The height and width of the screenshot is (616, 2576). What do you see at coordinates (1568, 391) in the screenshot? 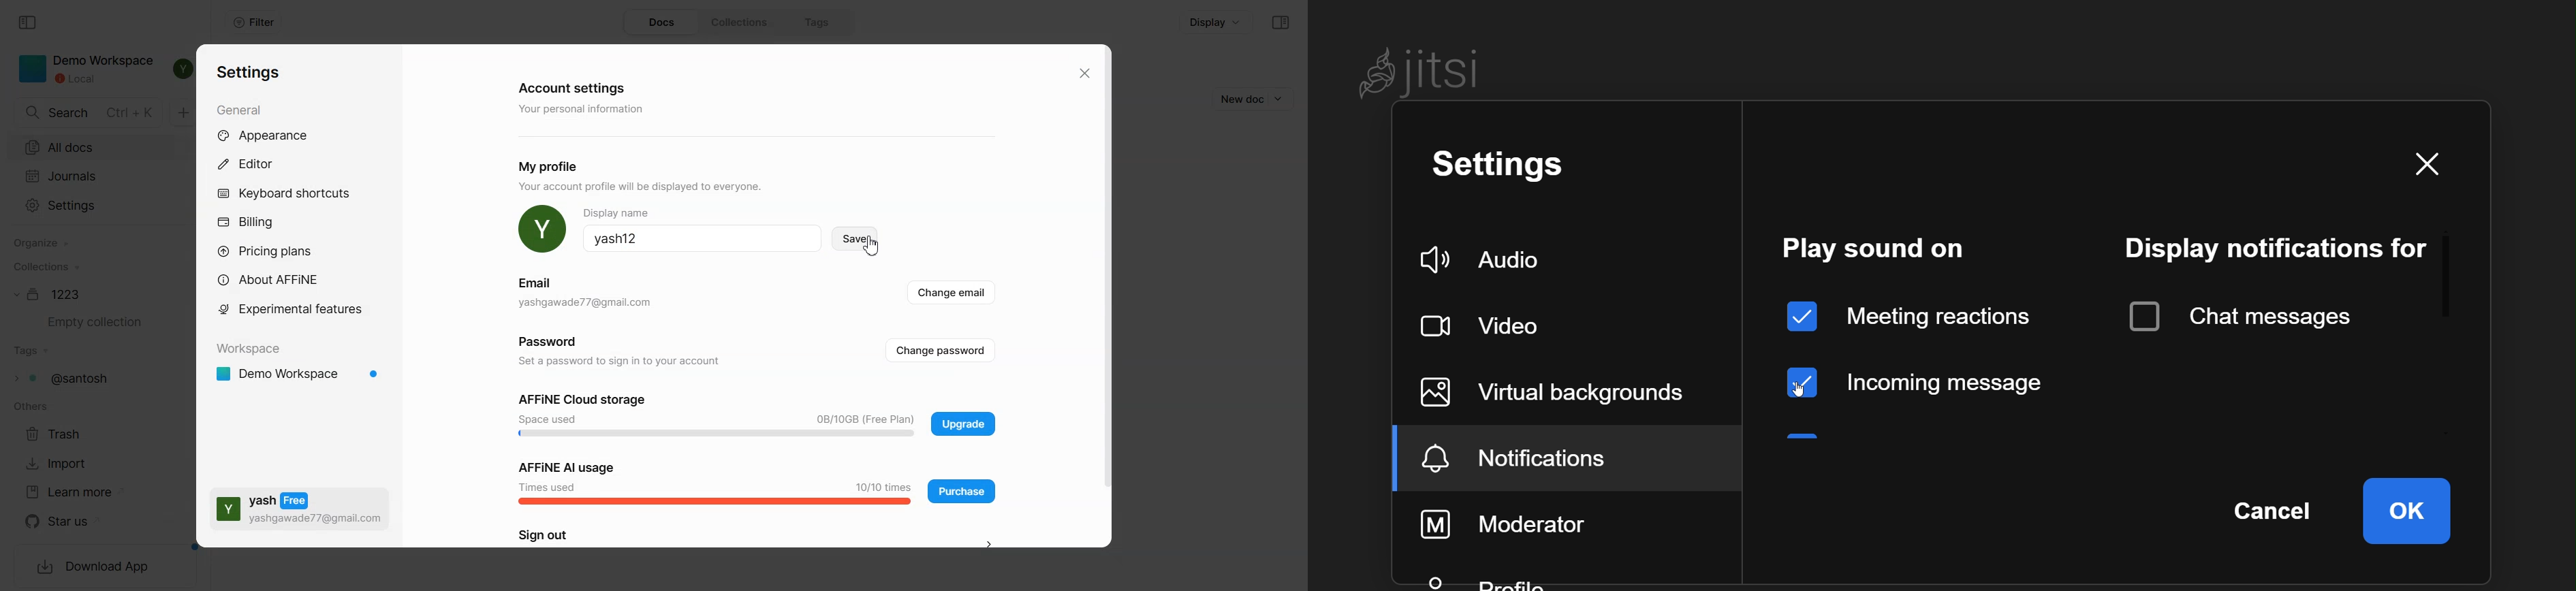
I see `virtual background` at bounding box center [1568, 391].